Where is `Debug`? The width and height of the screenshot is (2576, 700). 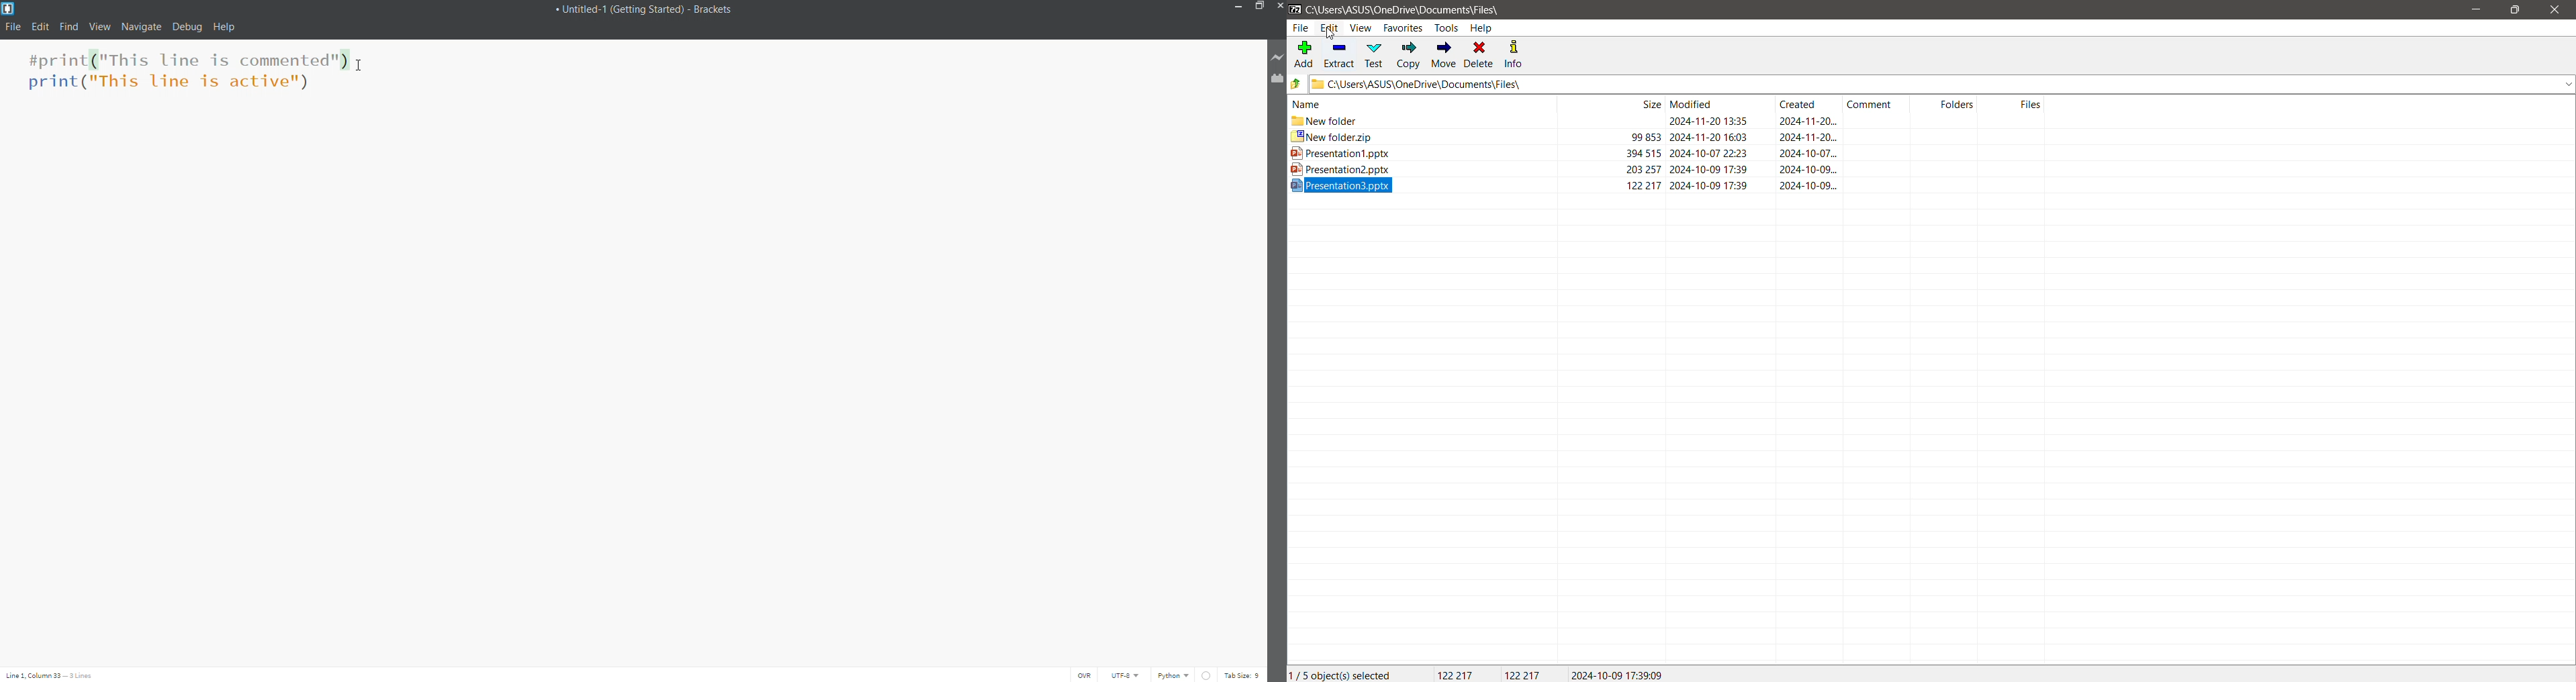
Debug is located at coordinates (188, 28).